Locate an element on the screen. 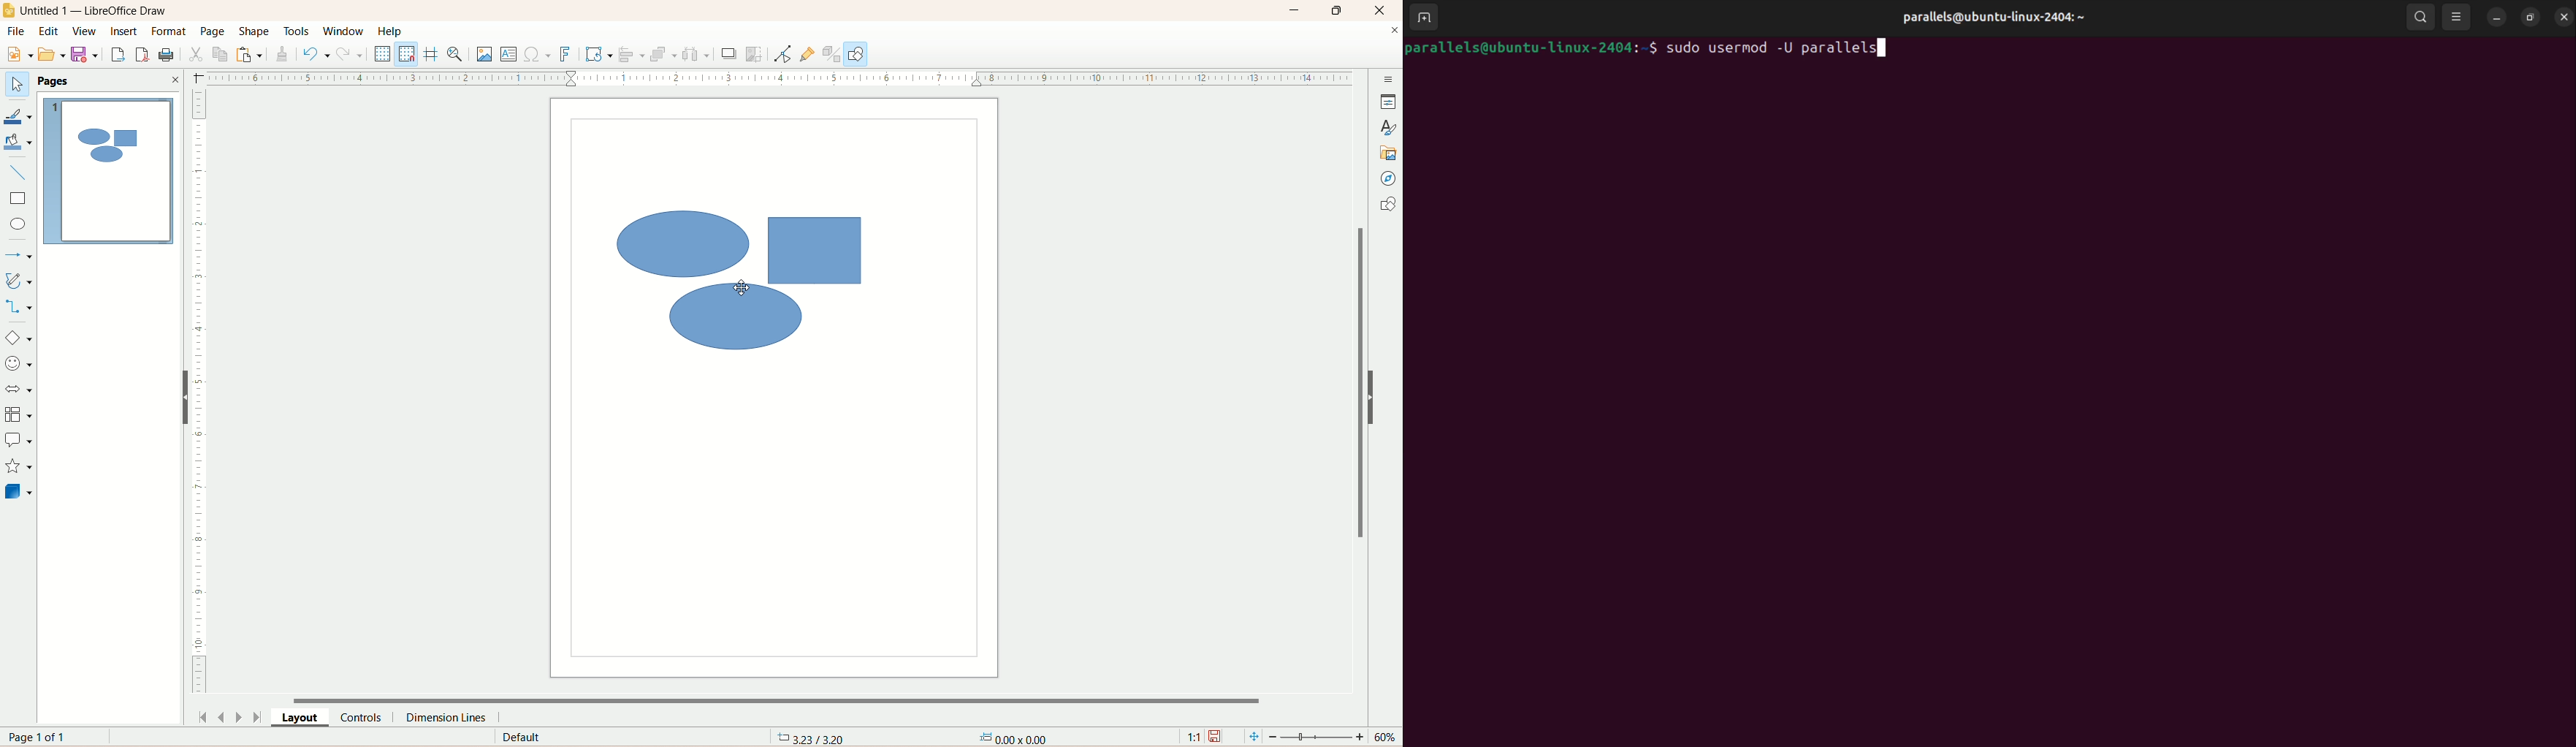 The width and height of the screenshot is (2576, 756). insert image is located at coordinates (486, 55).